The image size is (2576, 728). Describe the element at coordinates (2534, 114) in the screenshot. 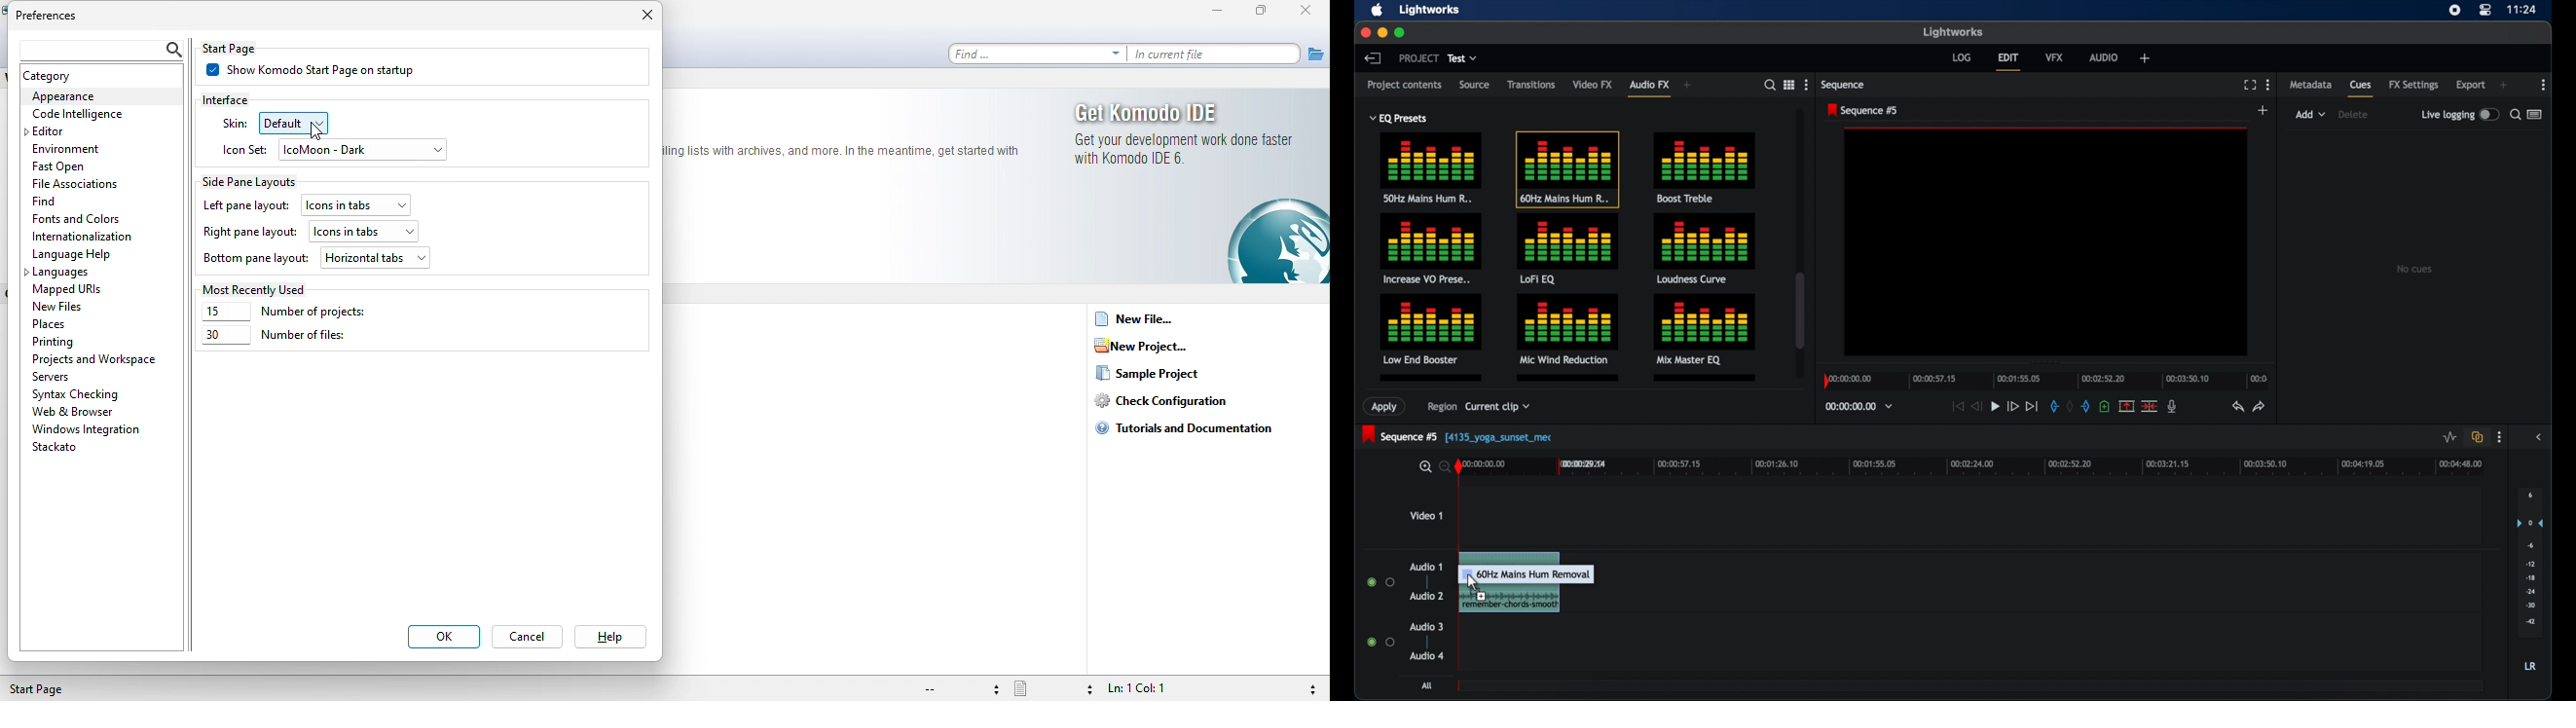

I see `toggle list  or logger view` at that location.